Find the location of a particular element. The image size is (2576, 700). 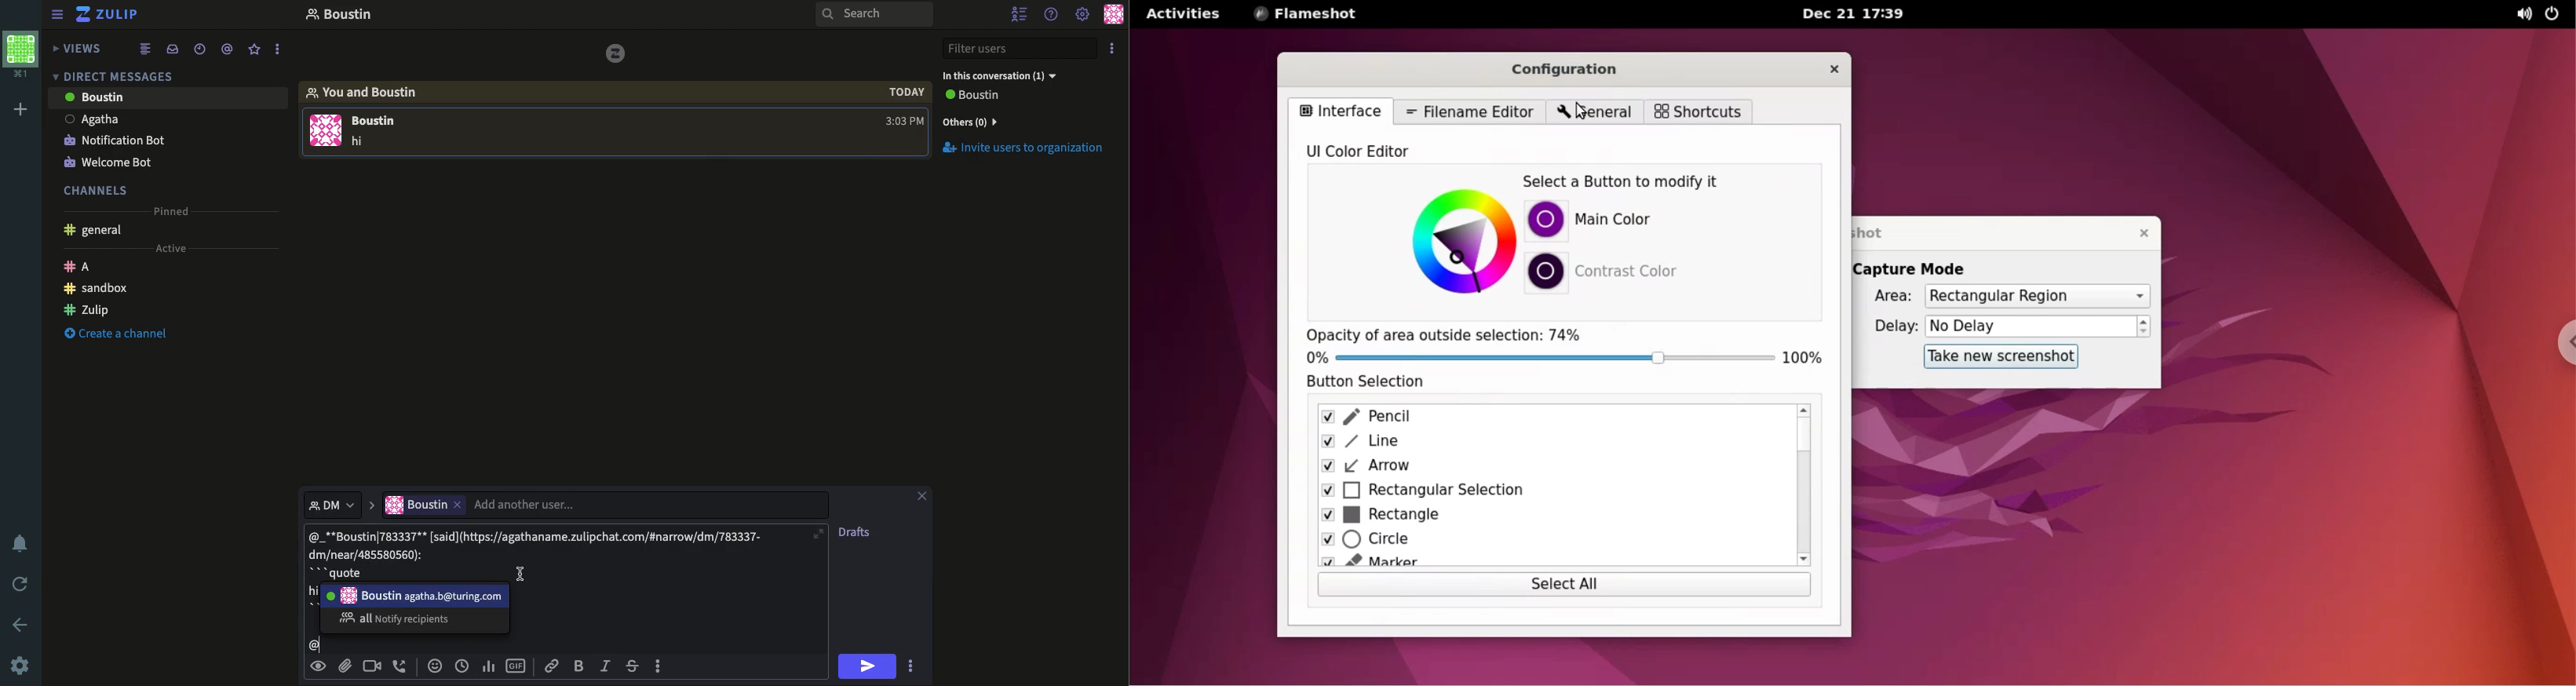

Active is located at coordinates (177, 248).